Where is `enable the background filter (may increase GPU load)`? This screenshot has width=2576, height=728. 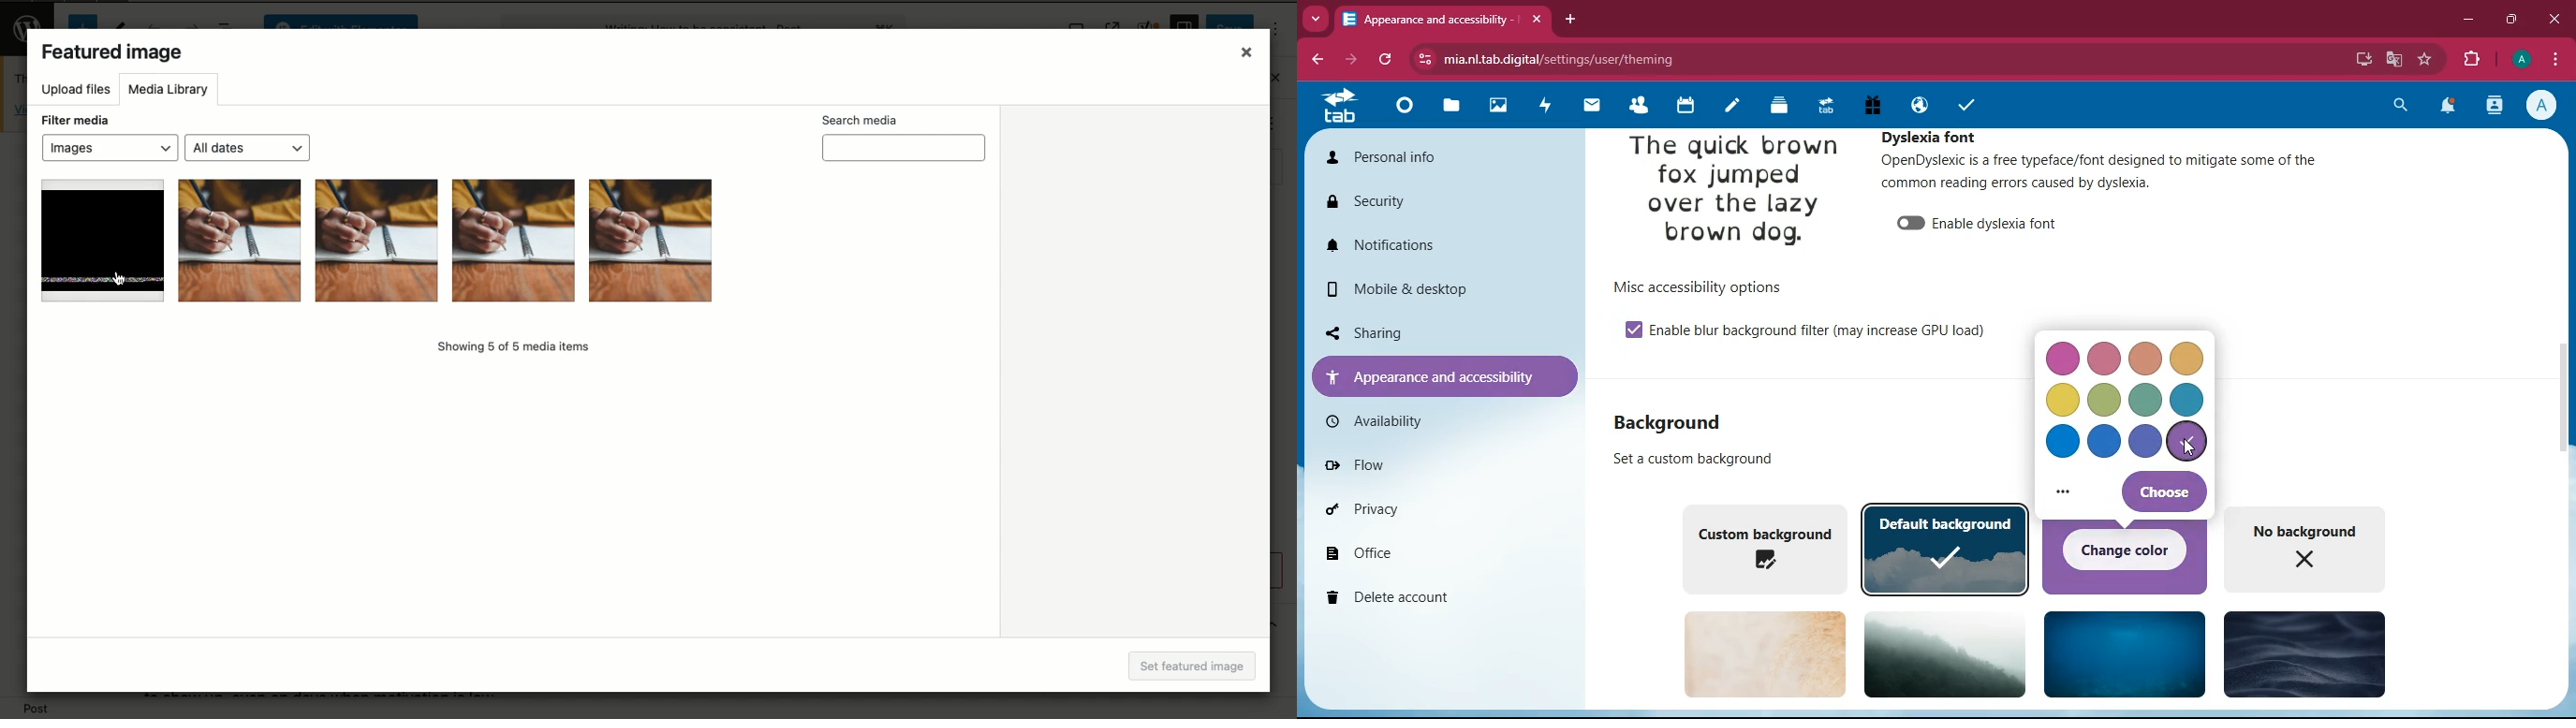 enable the background filter (may increase GPU load) is located at coordinates (1827, 331).